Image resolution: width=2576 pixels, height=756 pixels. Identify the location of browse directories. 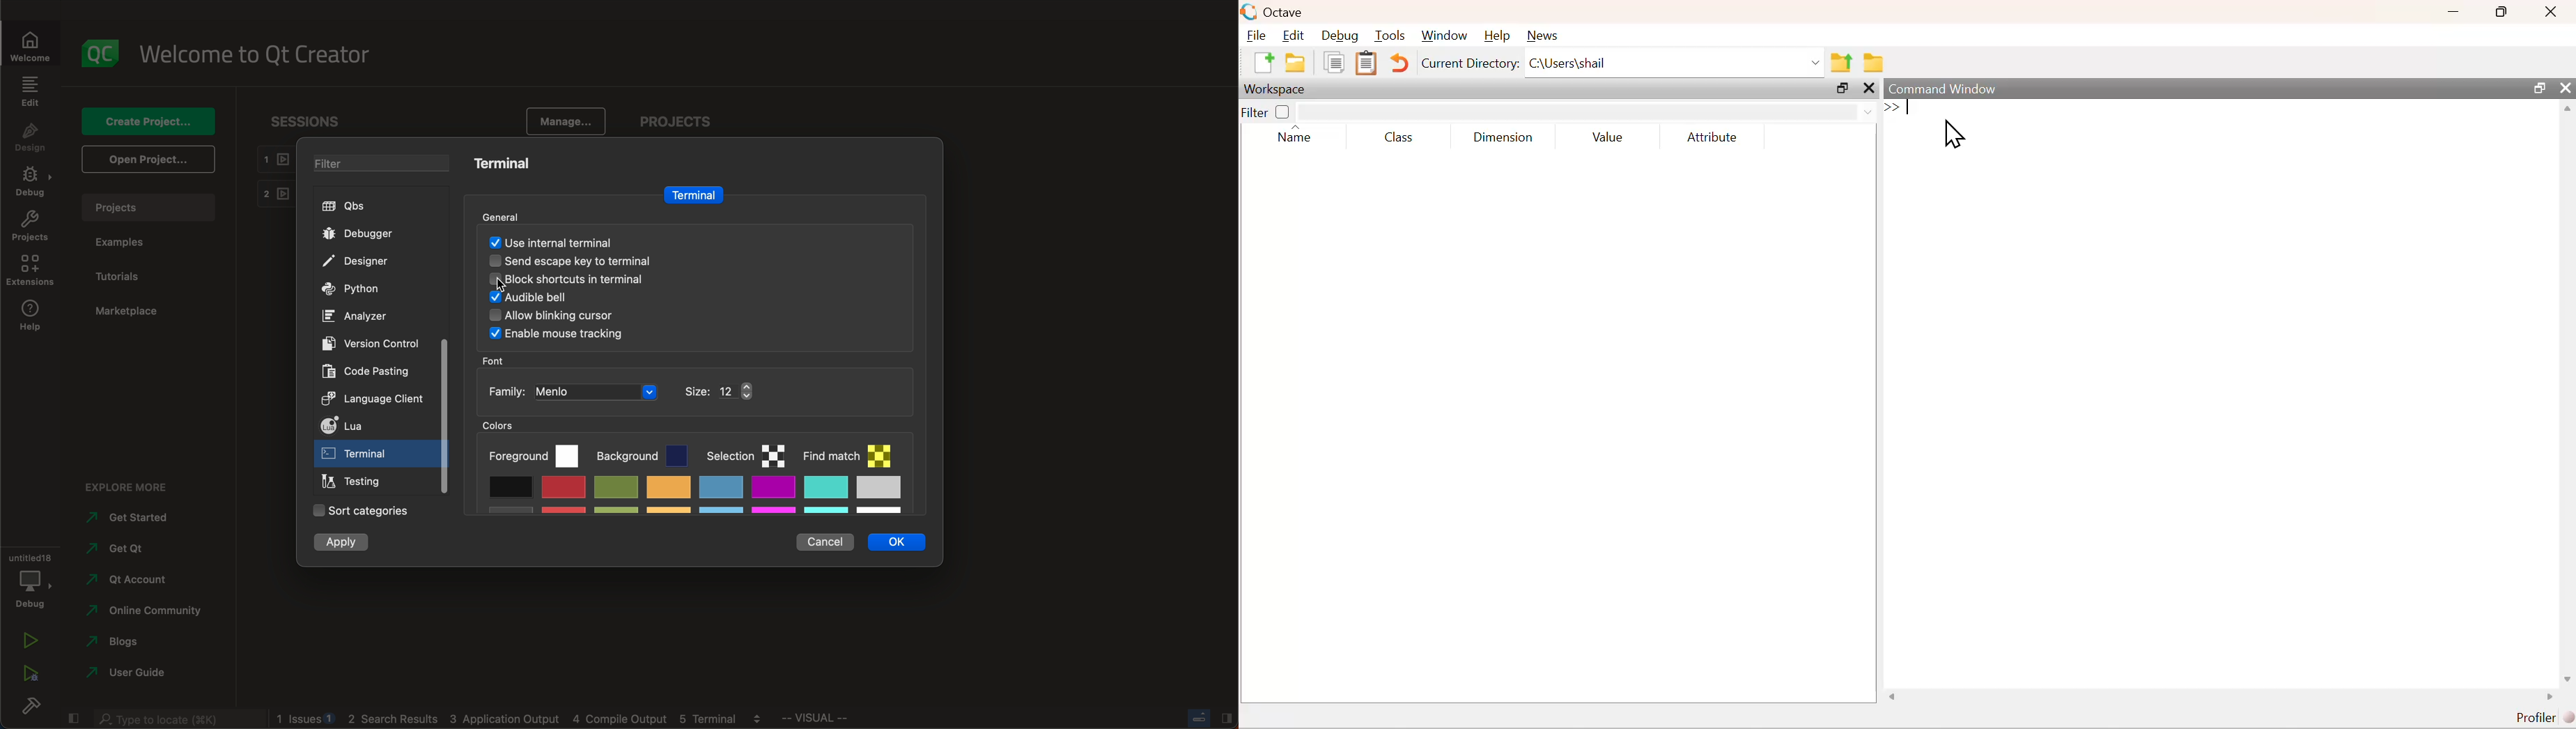
(1871, 63).